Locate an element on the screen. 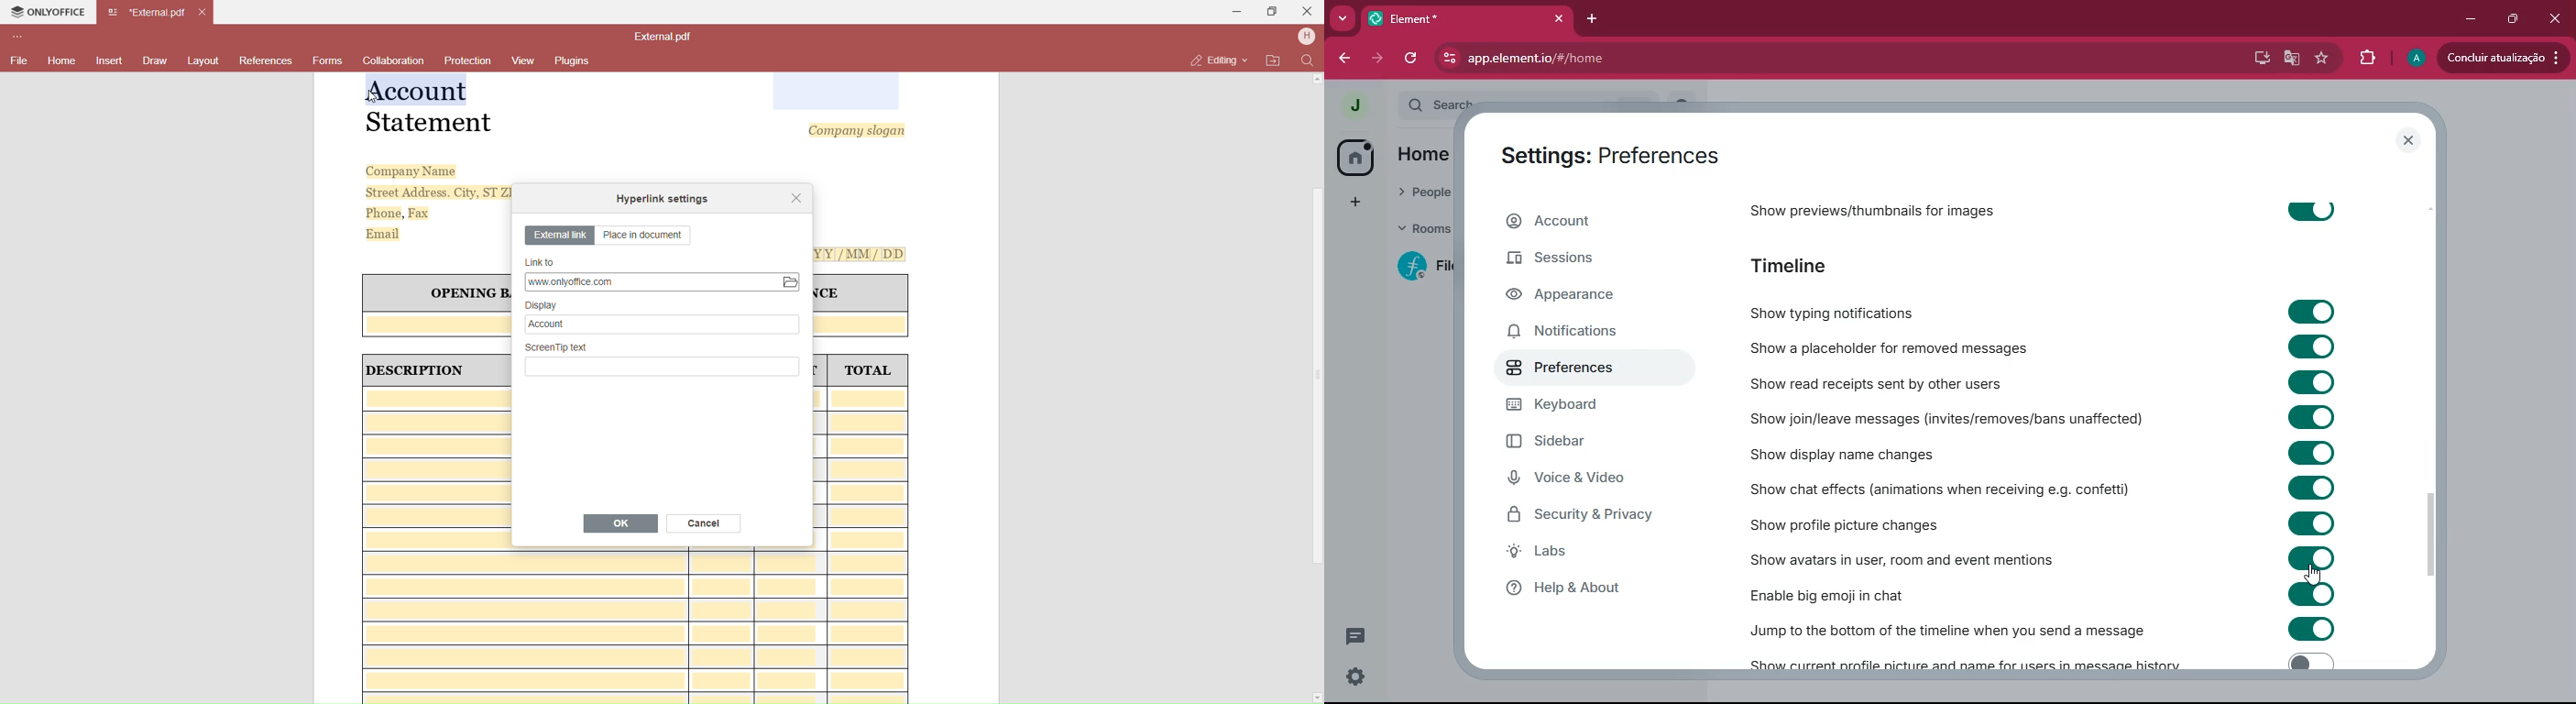 This screenshot has height=728, width=2576. Open is located at coordinates (793, 281).